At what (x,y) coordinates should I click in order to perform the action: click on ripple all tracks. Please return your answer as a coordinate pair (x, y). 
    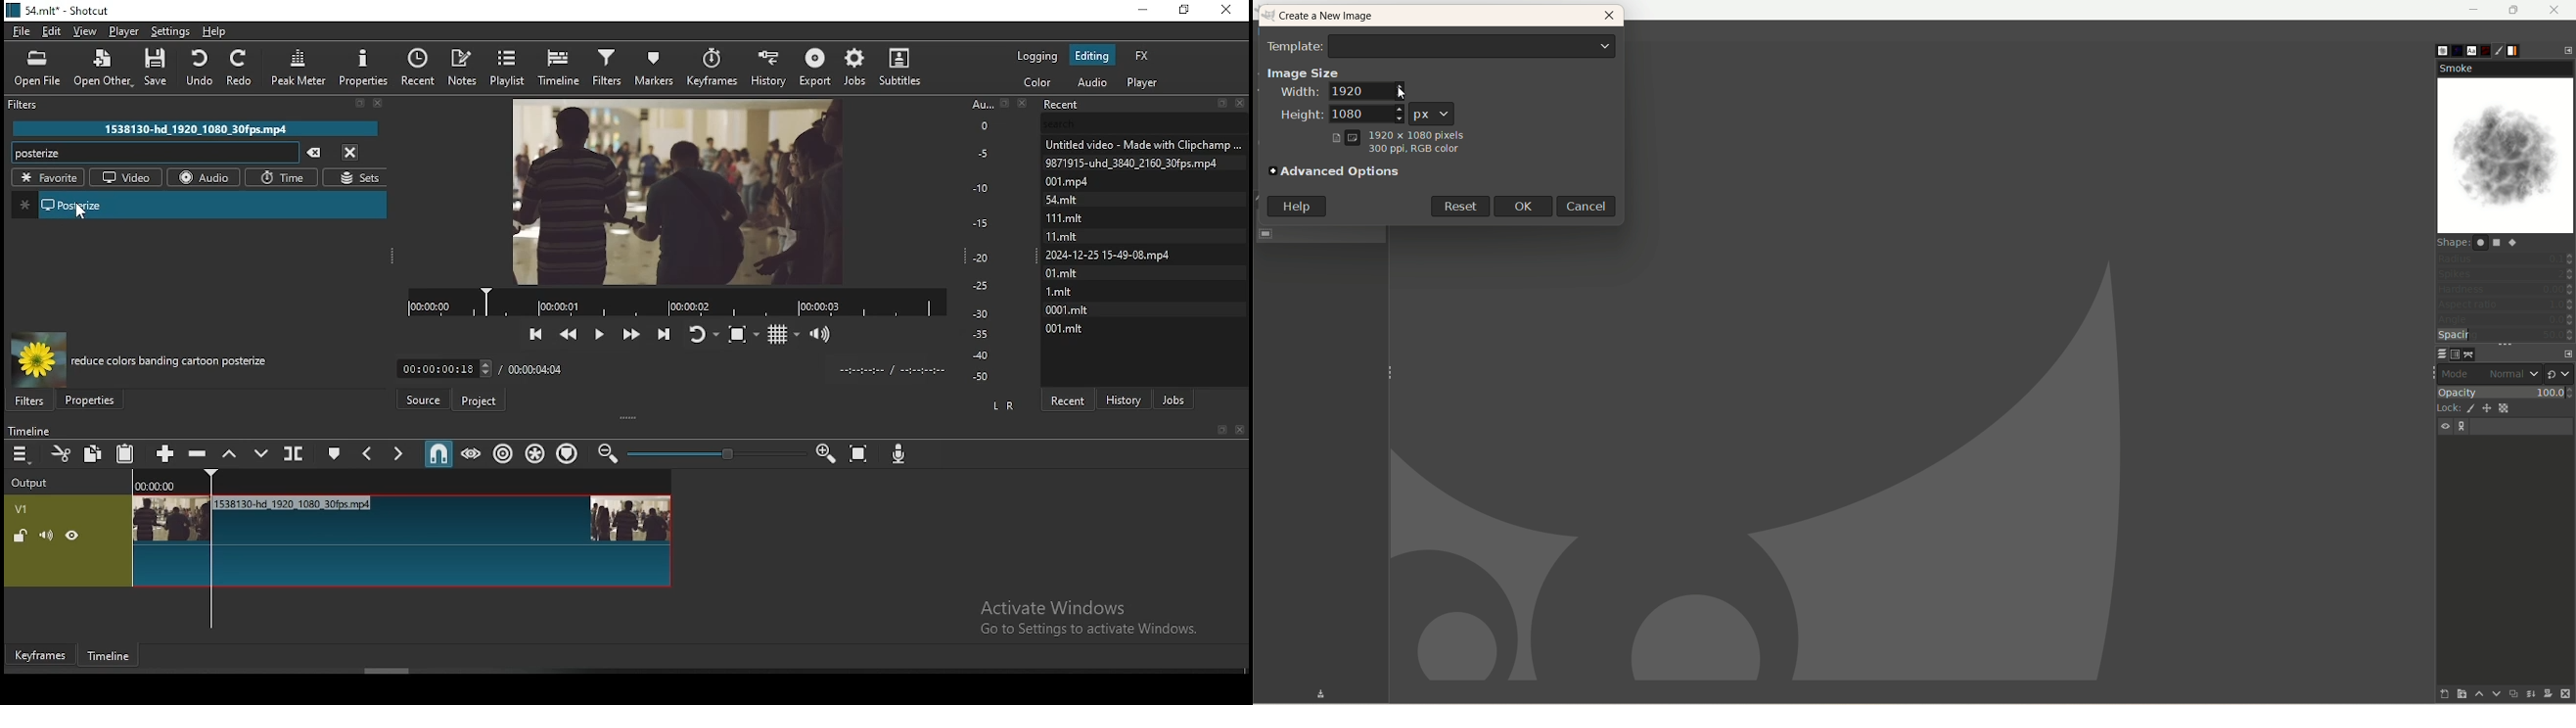
    Looking at the image, I should click on (531, 453).